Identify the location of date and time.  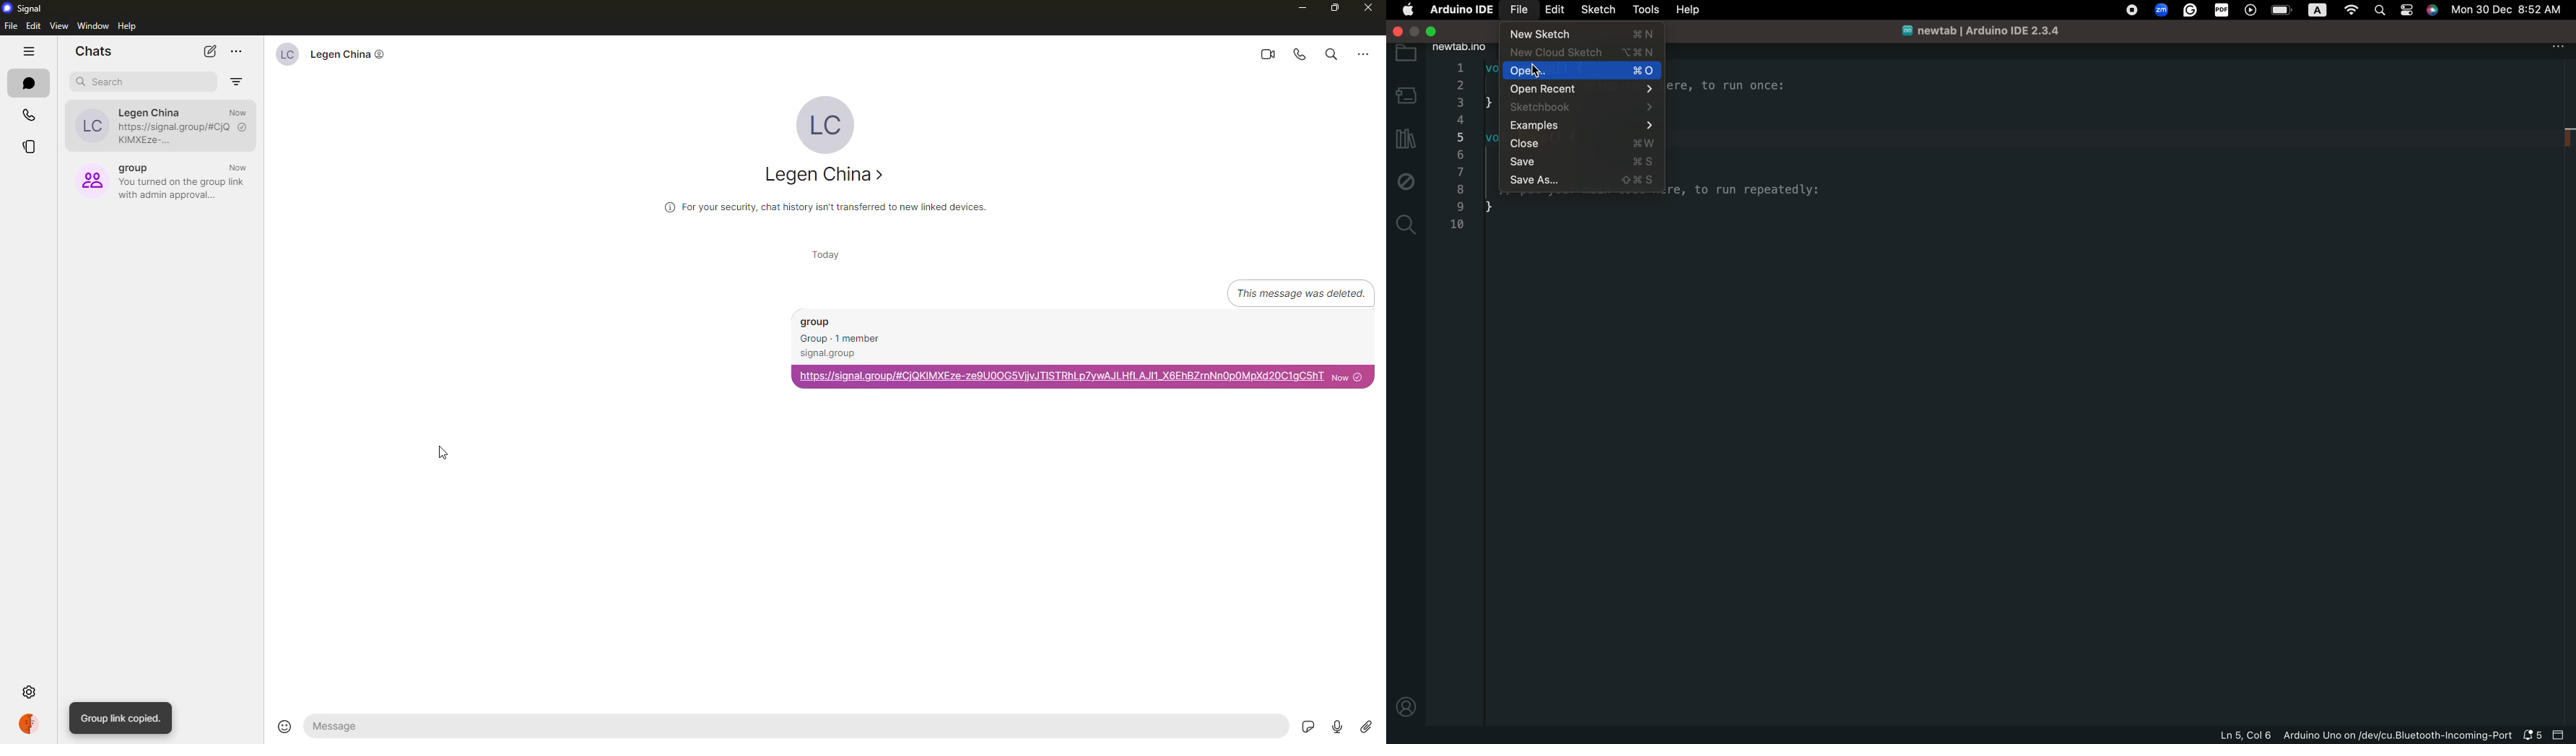
(2508, 11).